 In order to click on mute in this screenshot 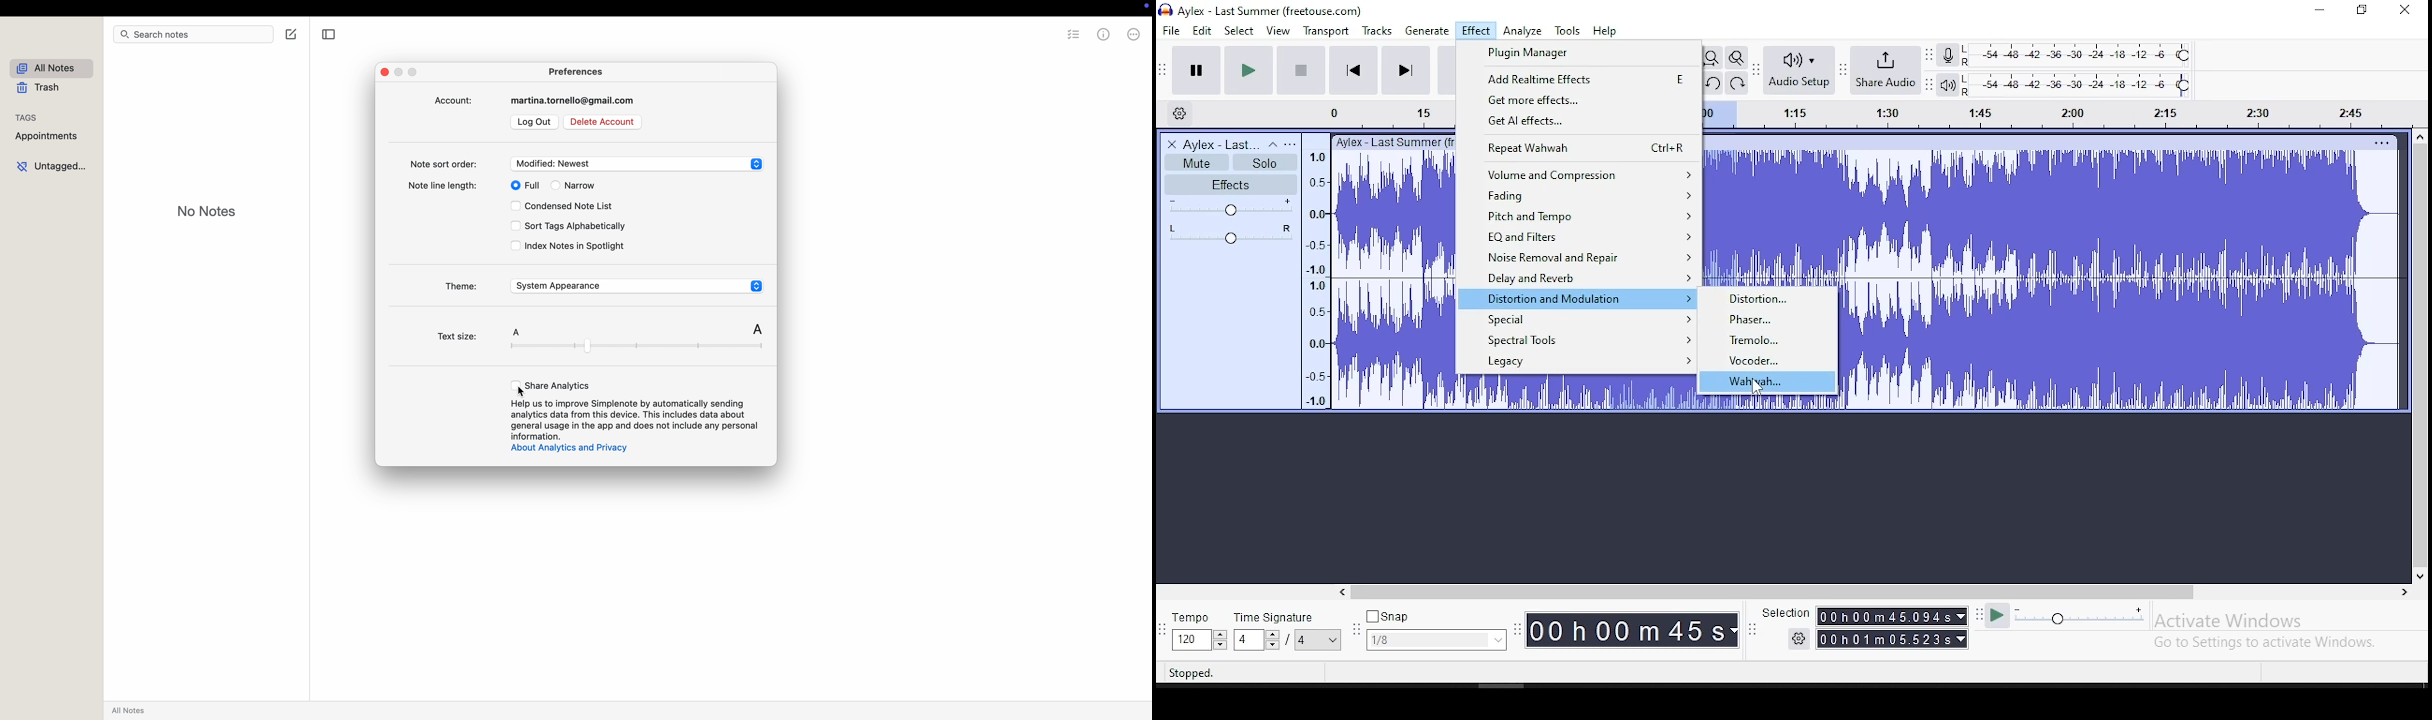, I will do `click(1197, 162)`.